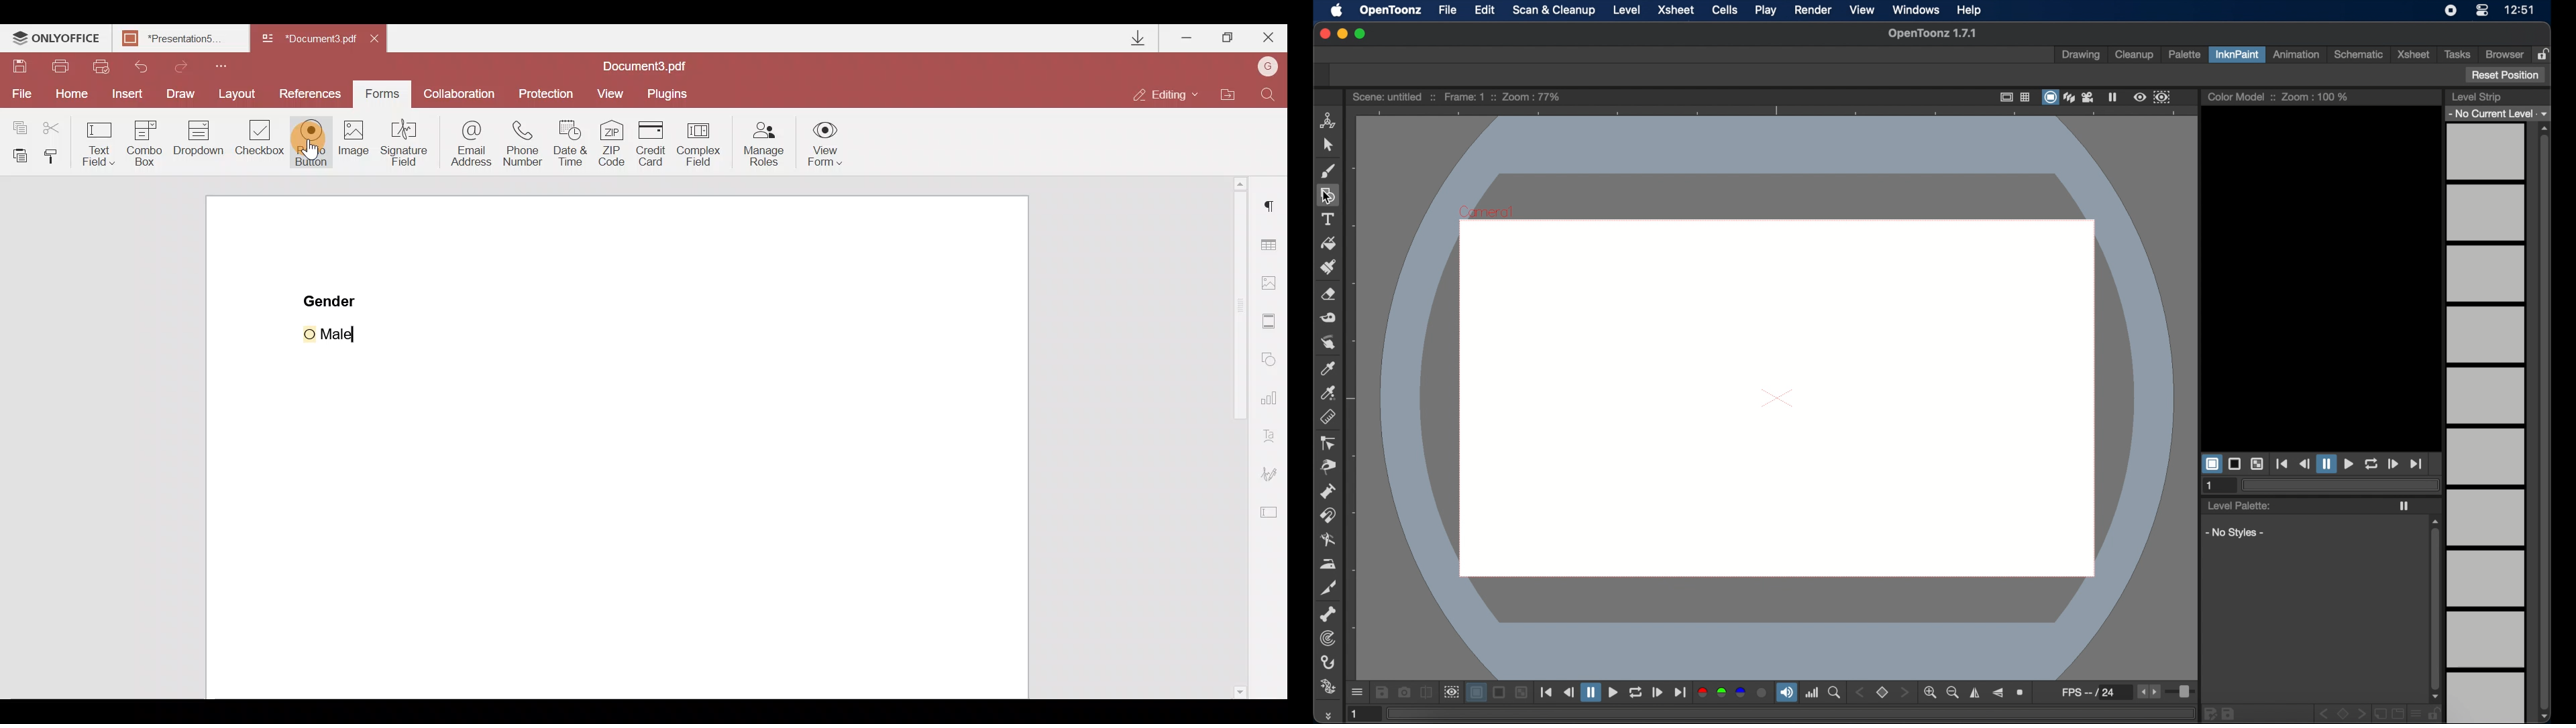  What do you see at coordinates (1426, 692) in the screenshot?
I see `compare to snapshot` at bounding box center [1426, 692].